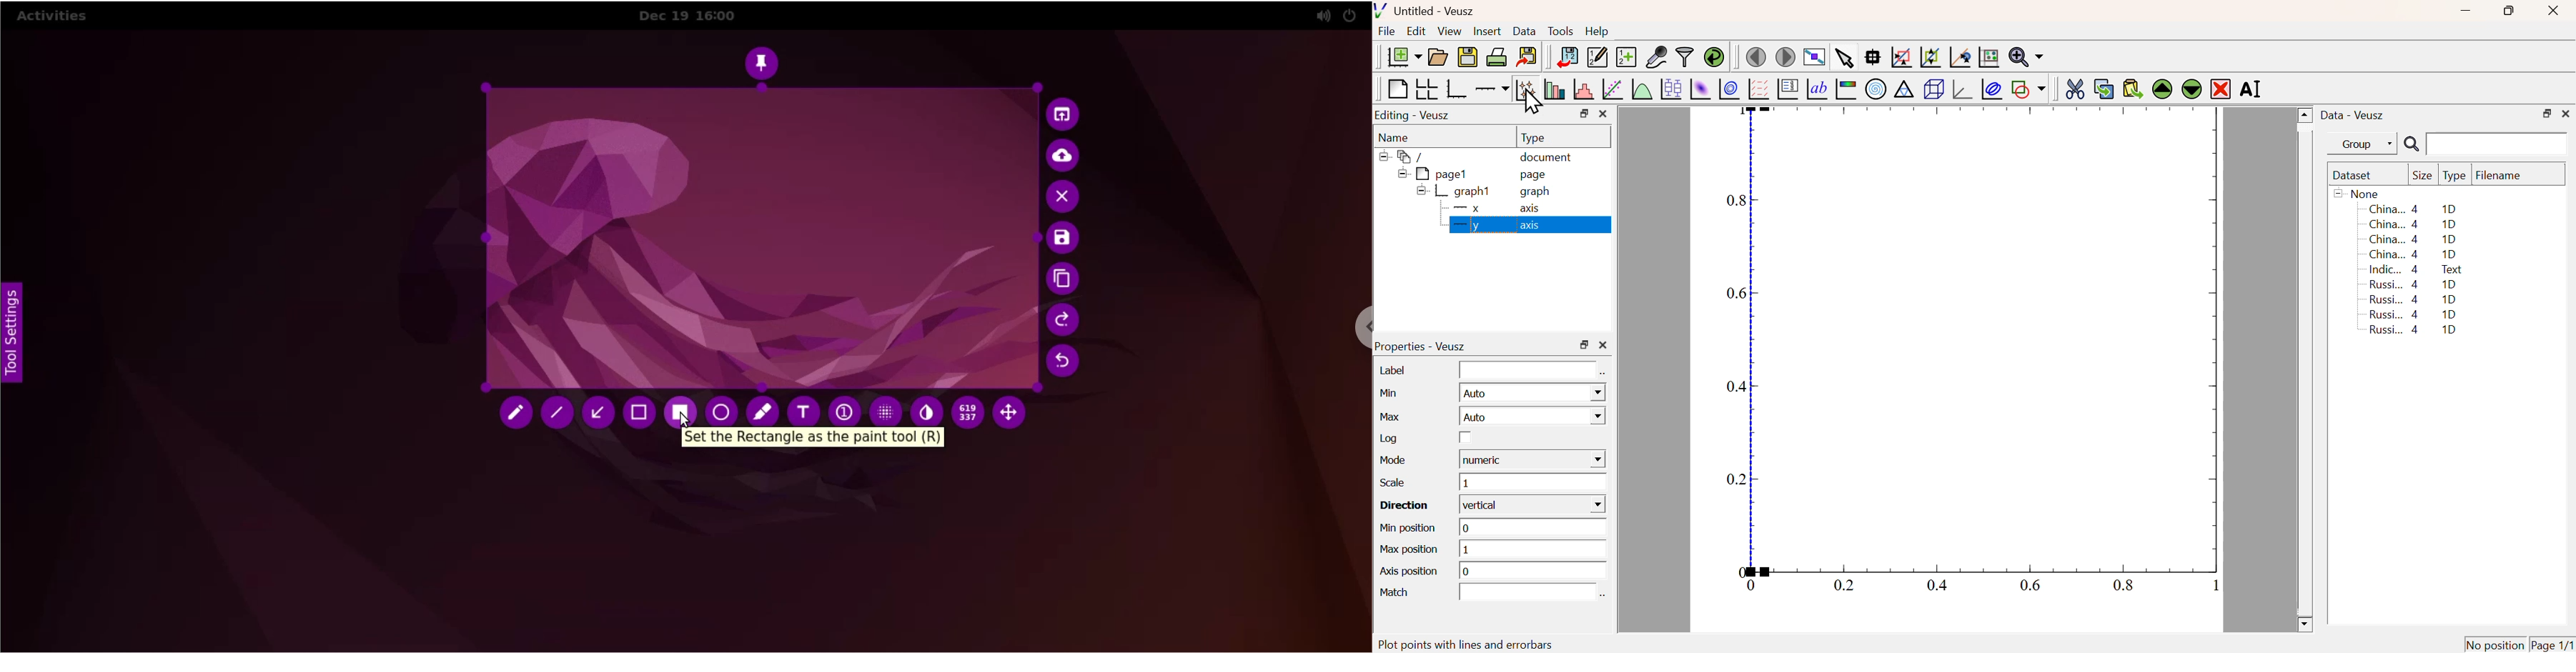 Image resolution: width=2576 pixels, height=672 pixels. I want to click on Zoom function menu, so click(2026, 56).